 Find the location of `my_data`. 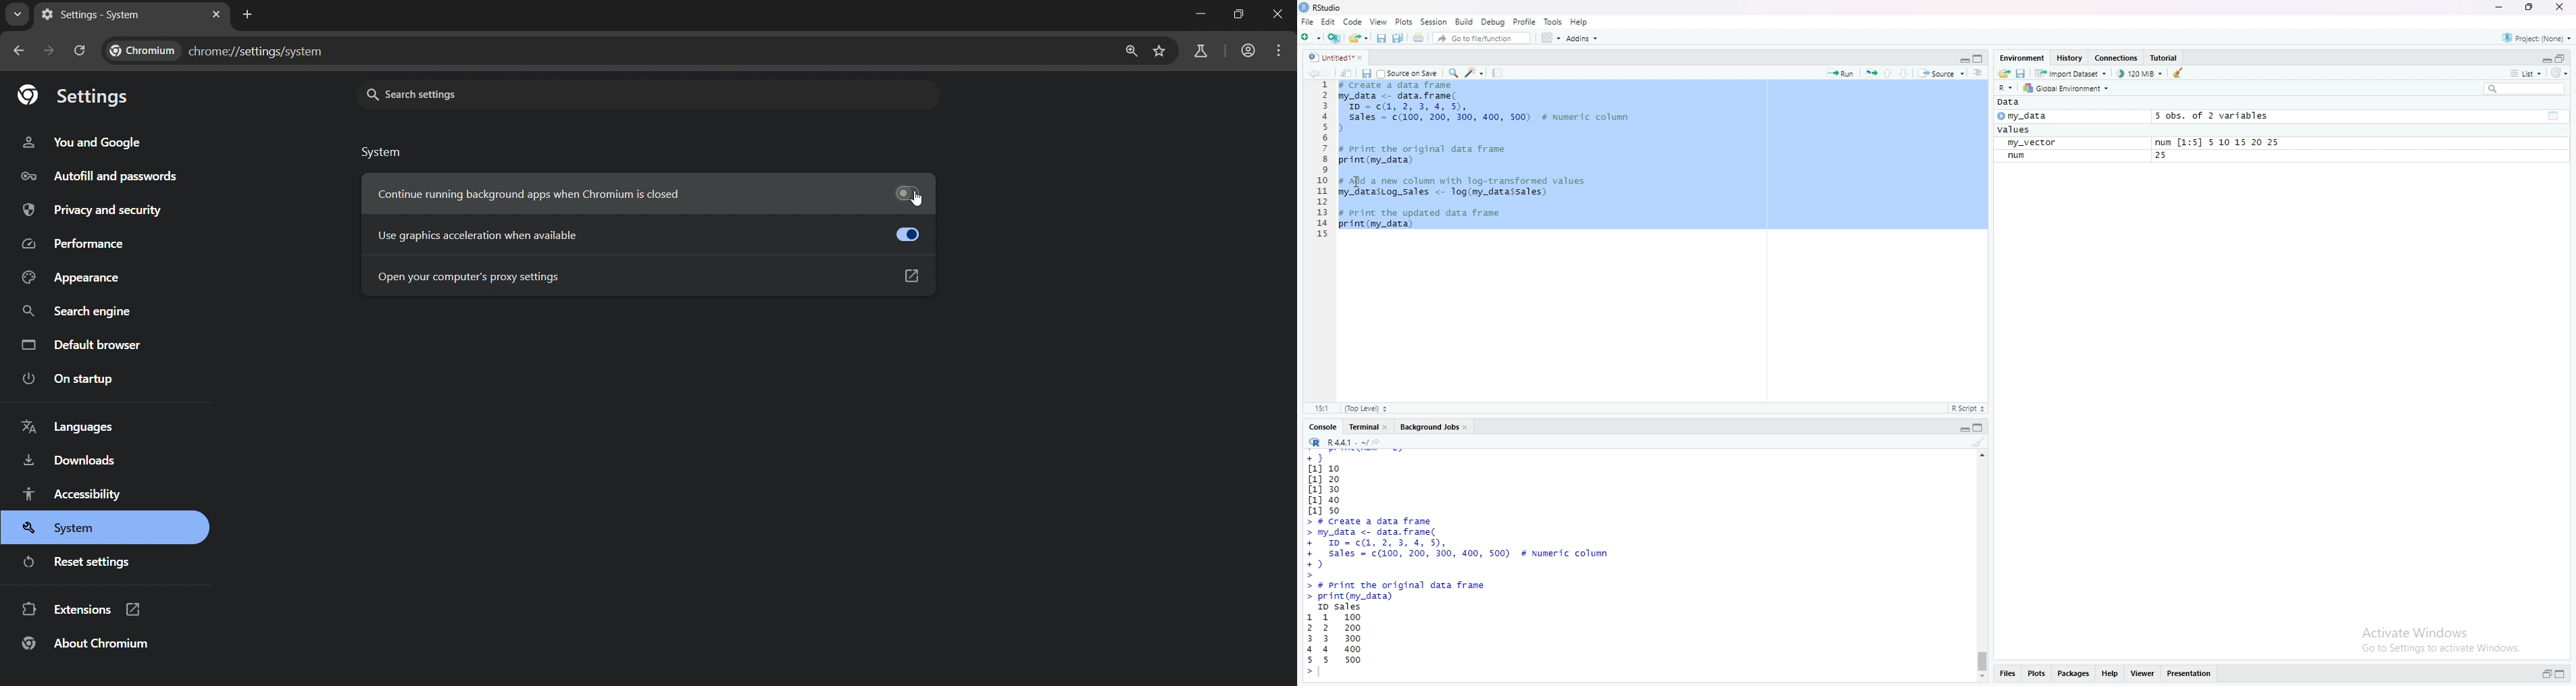

my_data is located at coordinates (2037, 118).